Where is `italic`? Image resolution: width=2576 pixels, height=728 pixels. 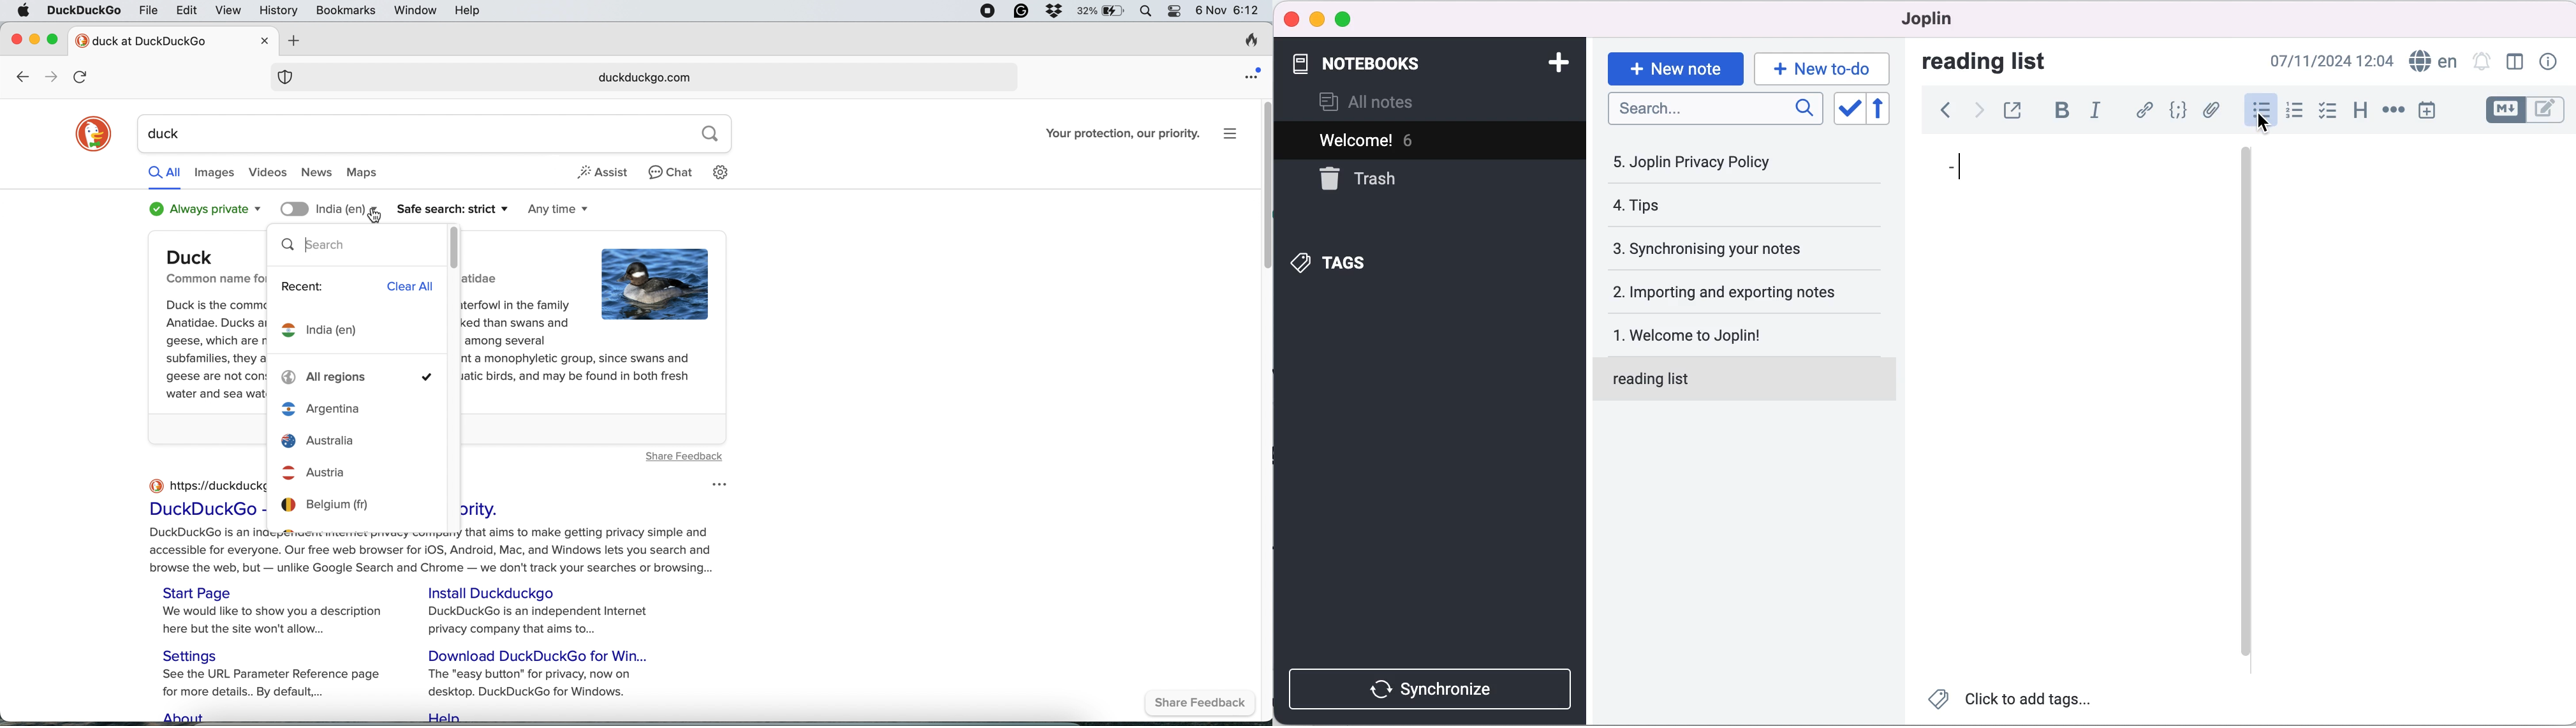
italic is located at coordinates (2098, 110).